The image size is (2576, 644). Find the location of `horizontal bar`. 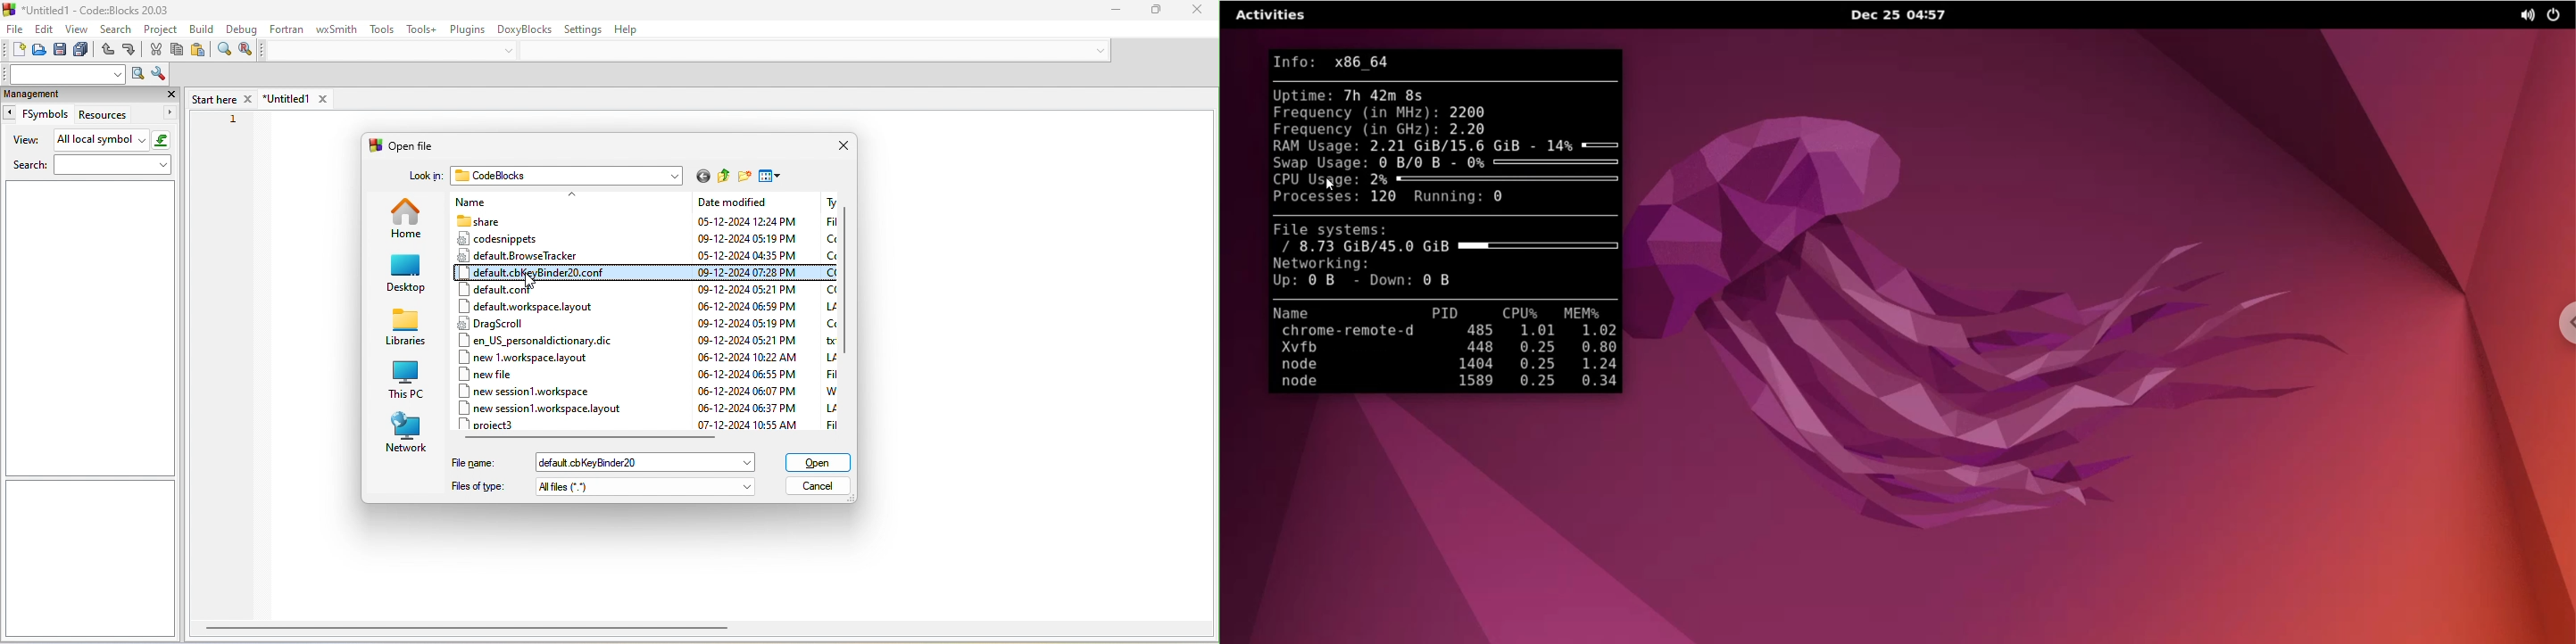

horizontal bar is located at coordinates (471, 628).